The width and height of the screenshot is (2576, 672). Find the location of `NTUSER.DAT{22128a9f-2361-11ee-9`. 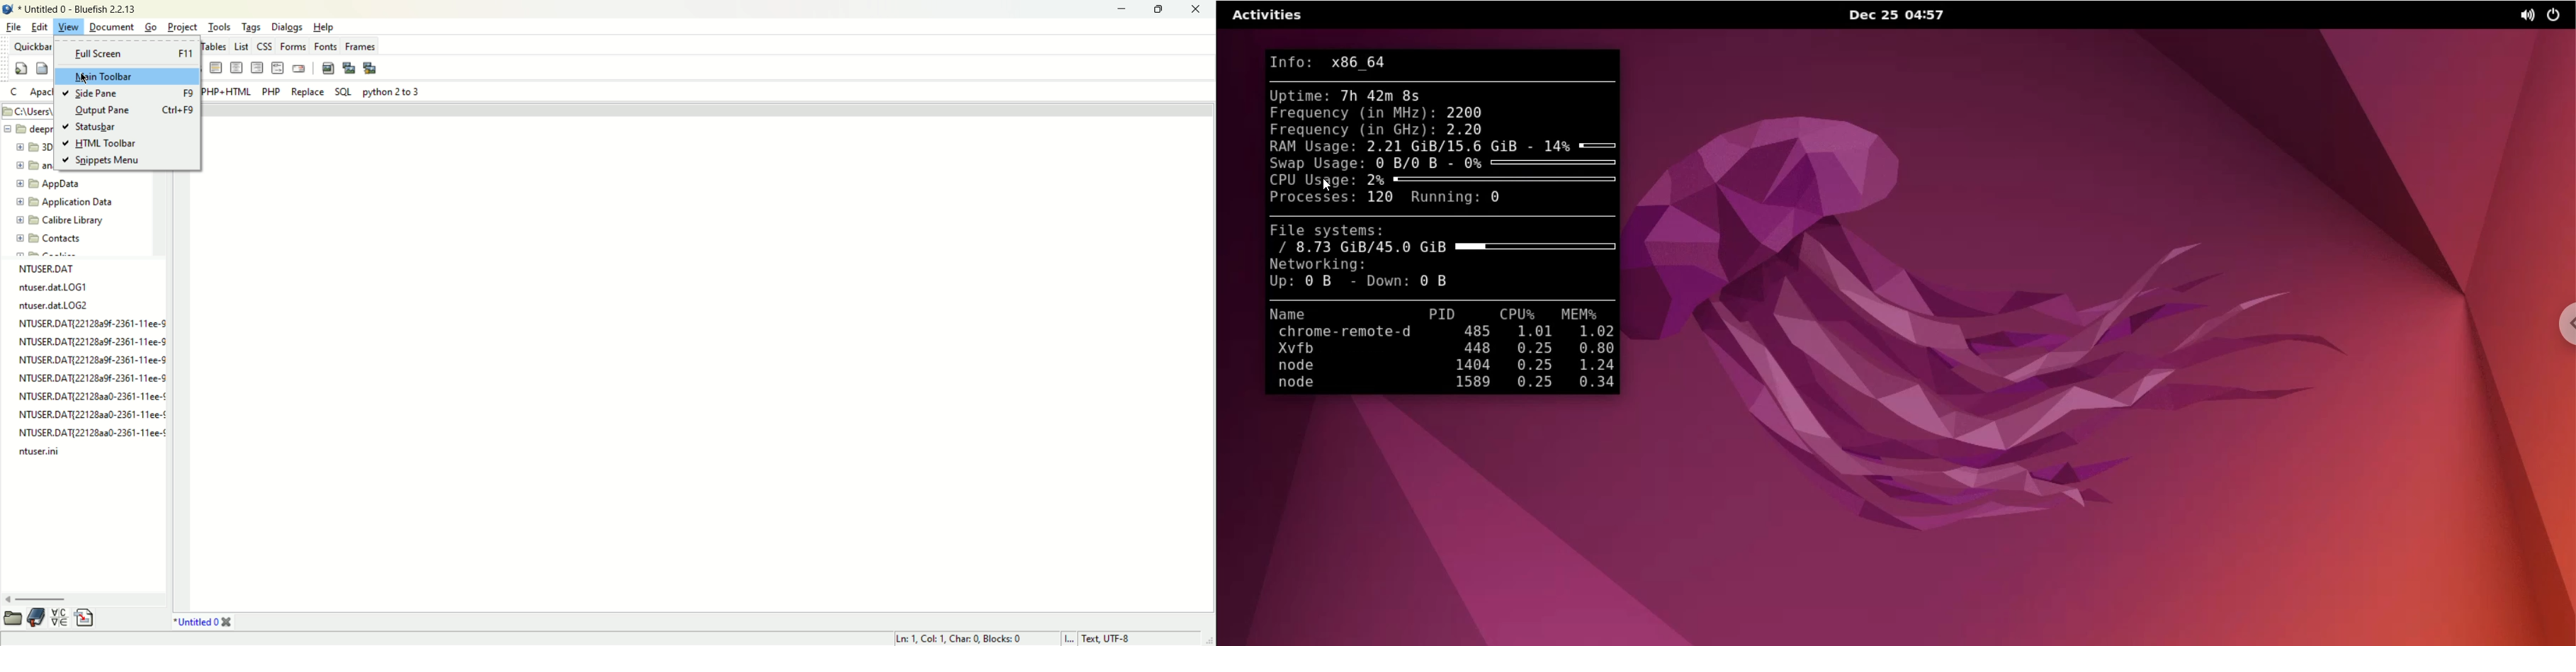

NTUSER.DAT{22128a9f-2361-11ee-9 is located at coordinates (92, 342).